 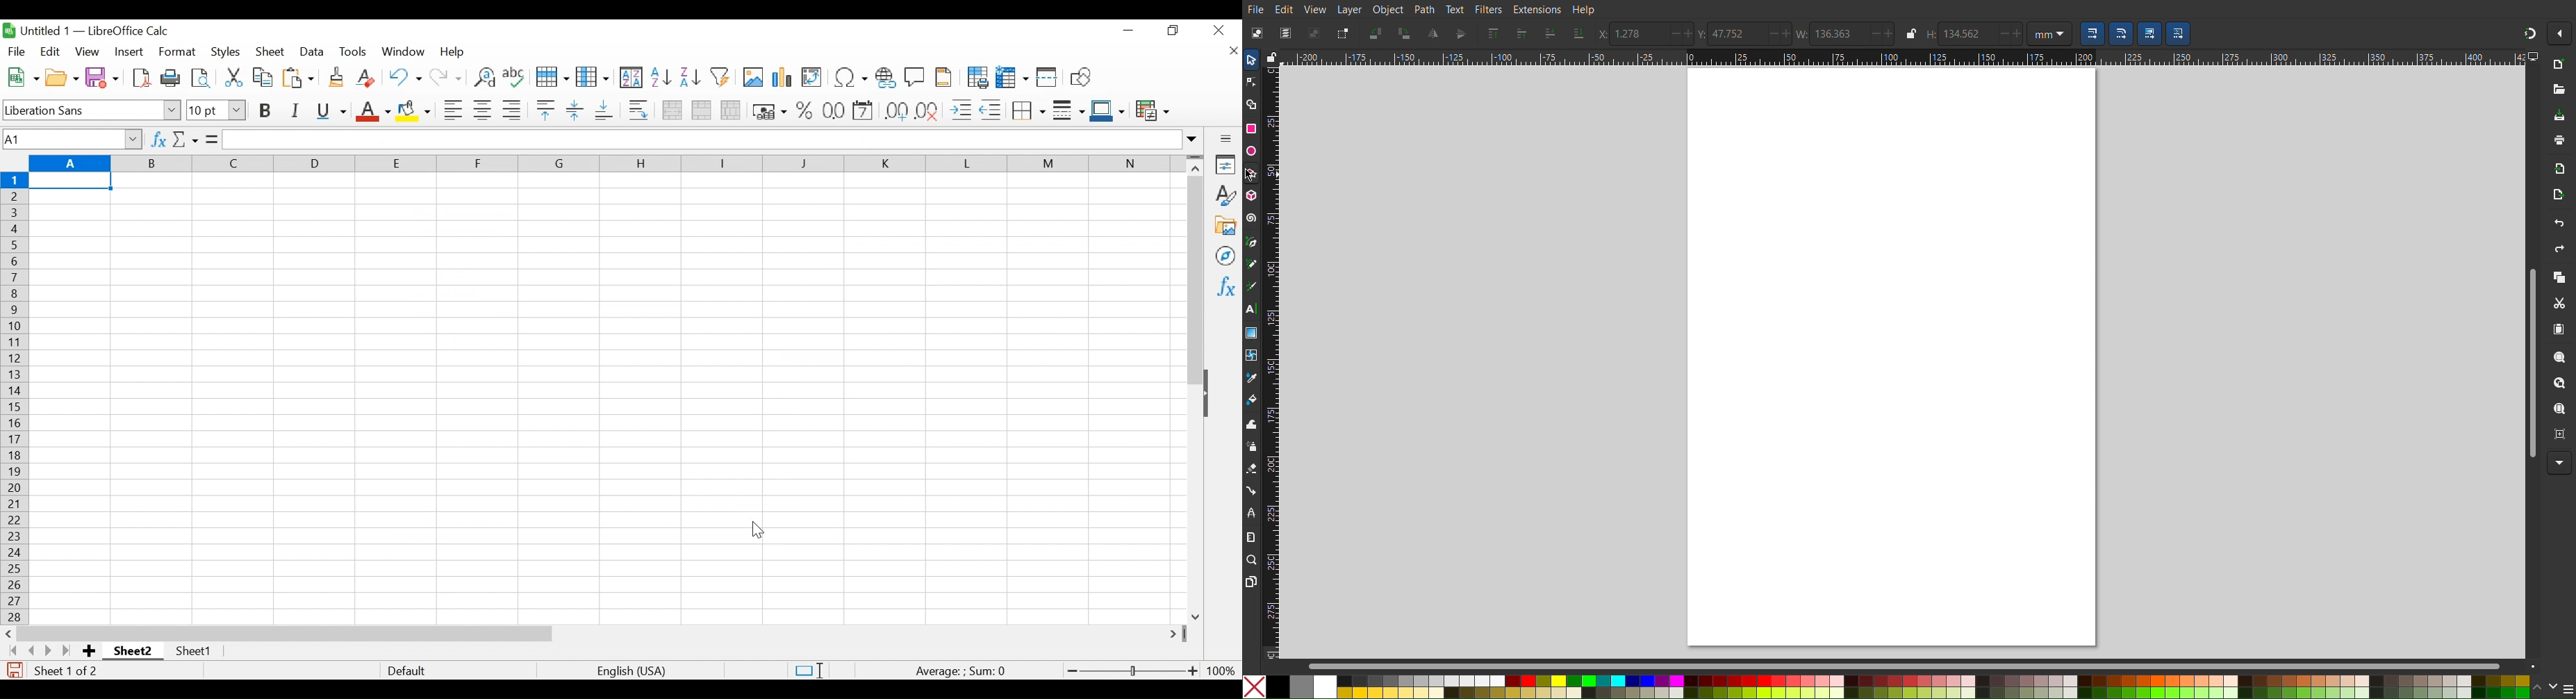 What do you see at coordinates (2559, 278) in the screenshot?
I see `Copy` at bounding box center [2559, 278].